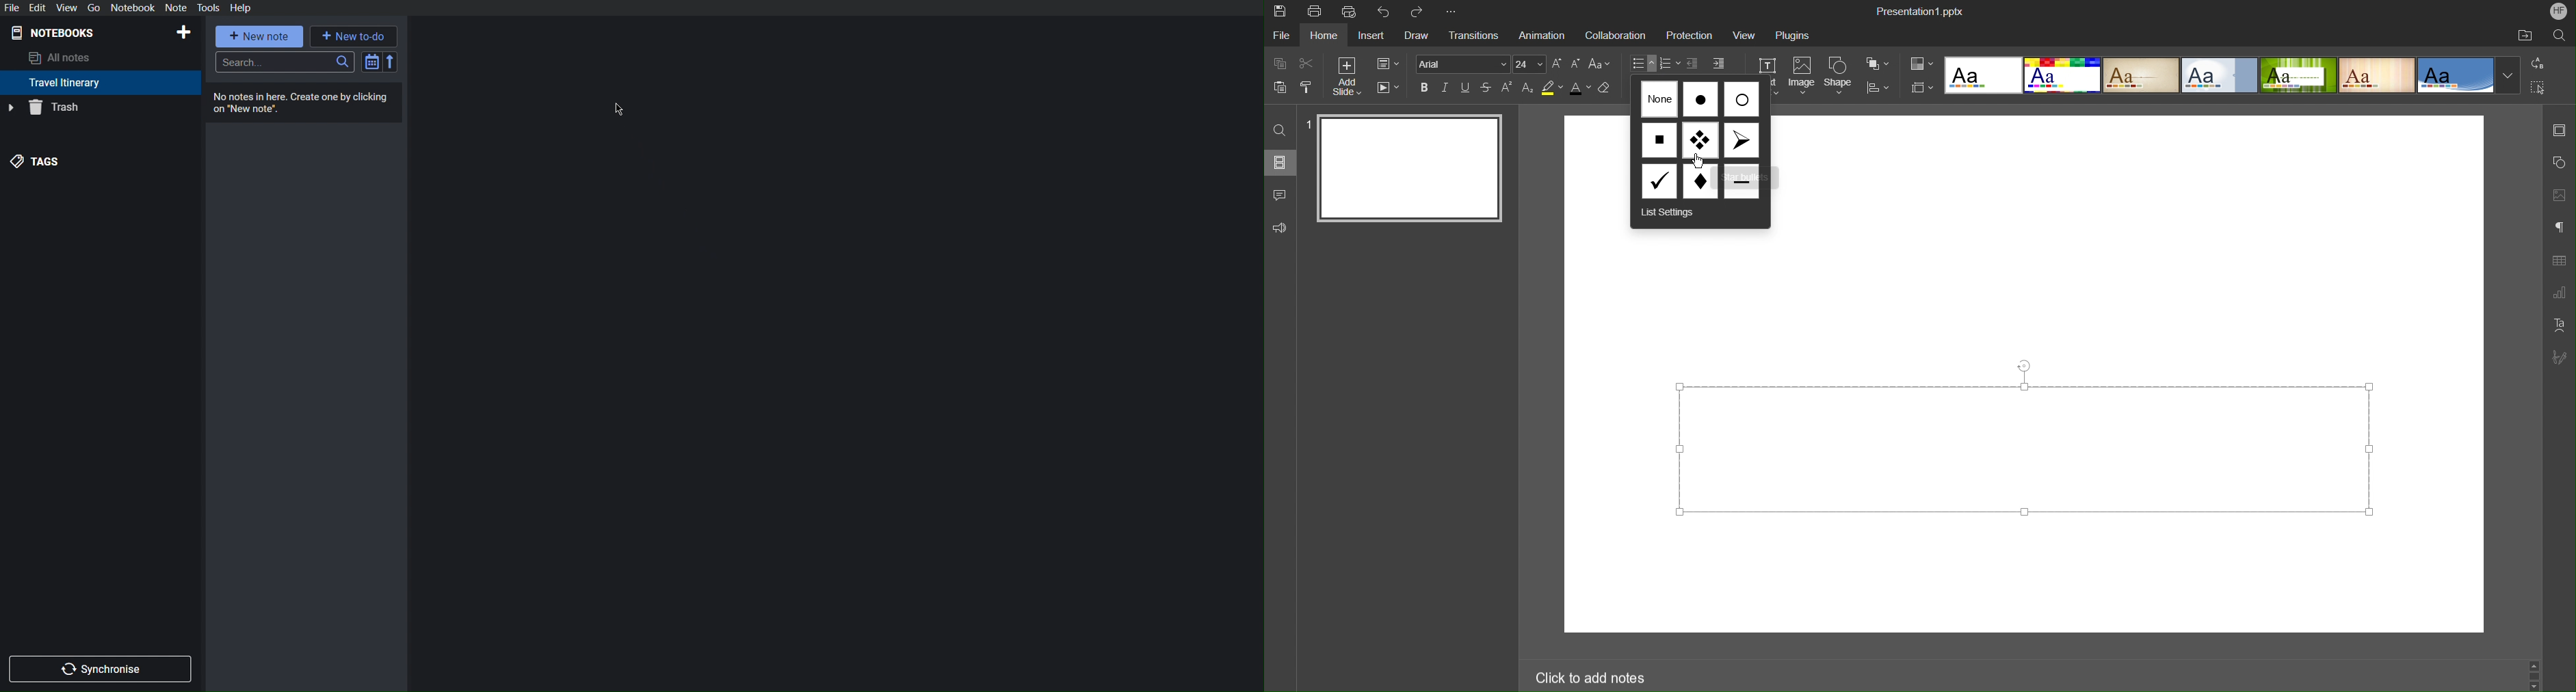  Describe the element at coordinates (1666, 213) in the screenshot. I see `List Settings` at that location.